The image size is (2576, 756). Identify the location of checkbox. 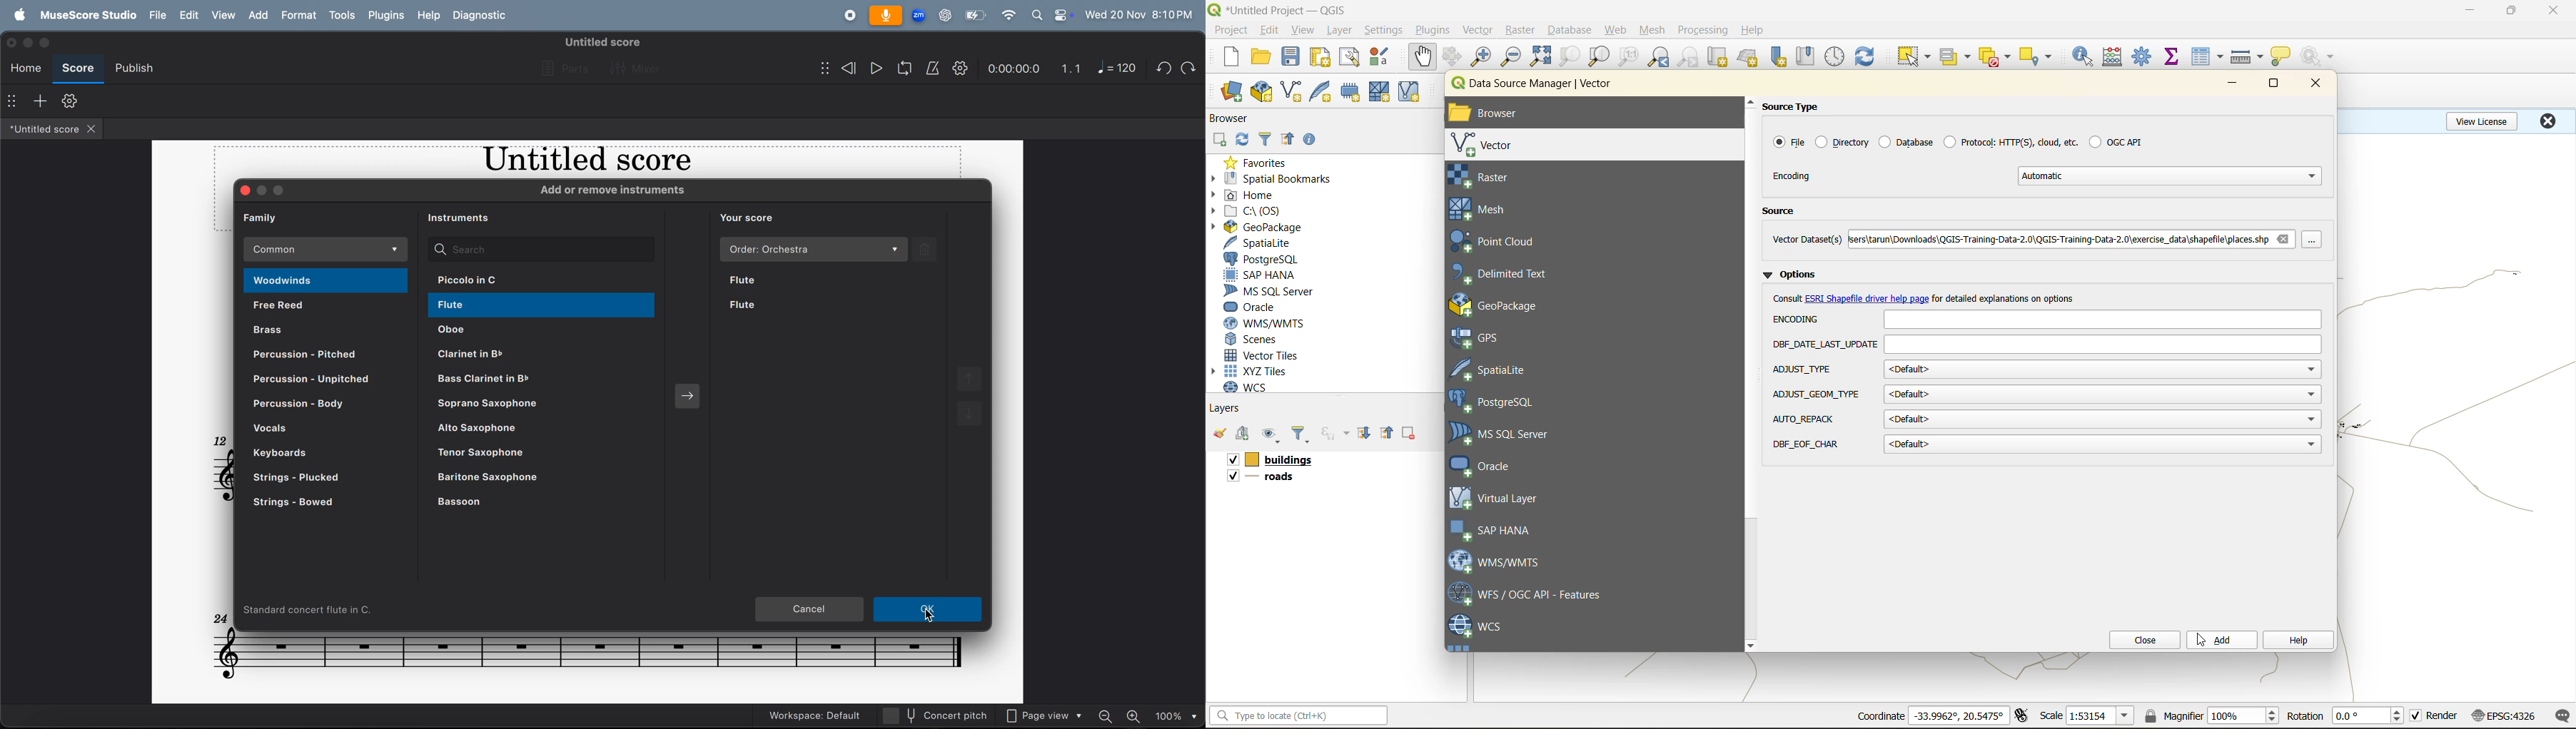
(1231, 476).